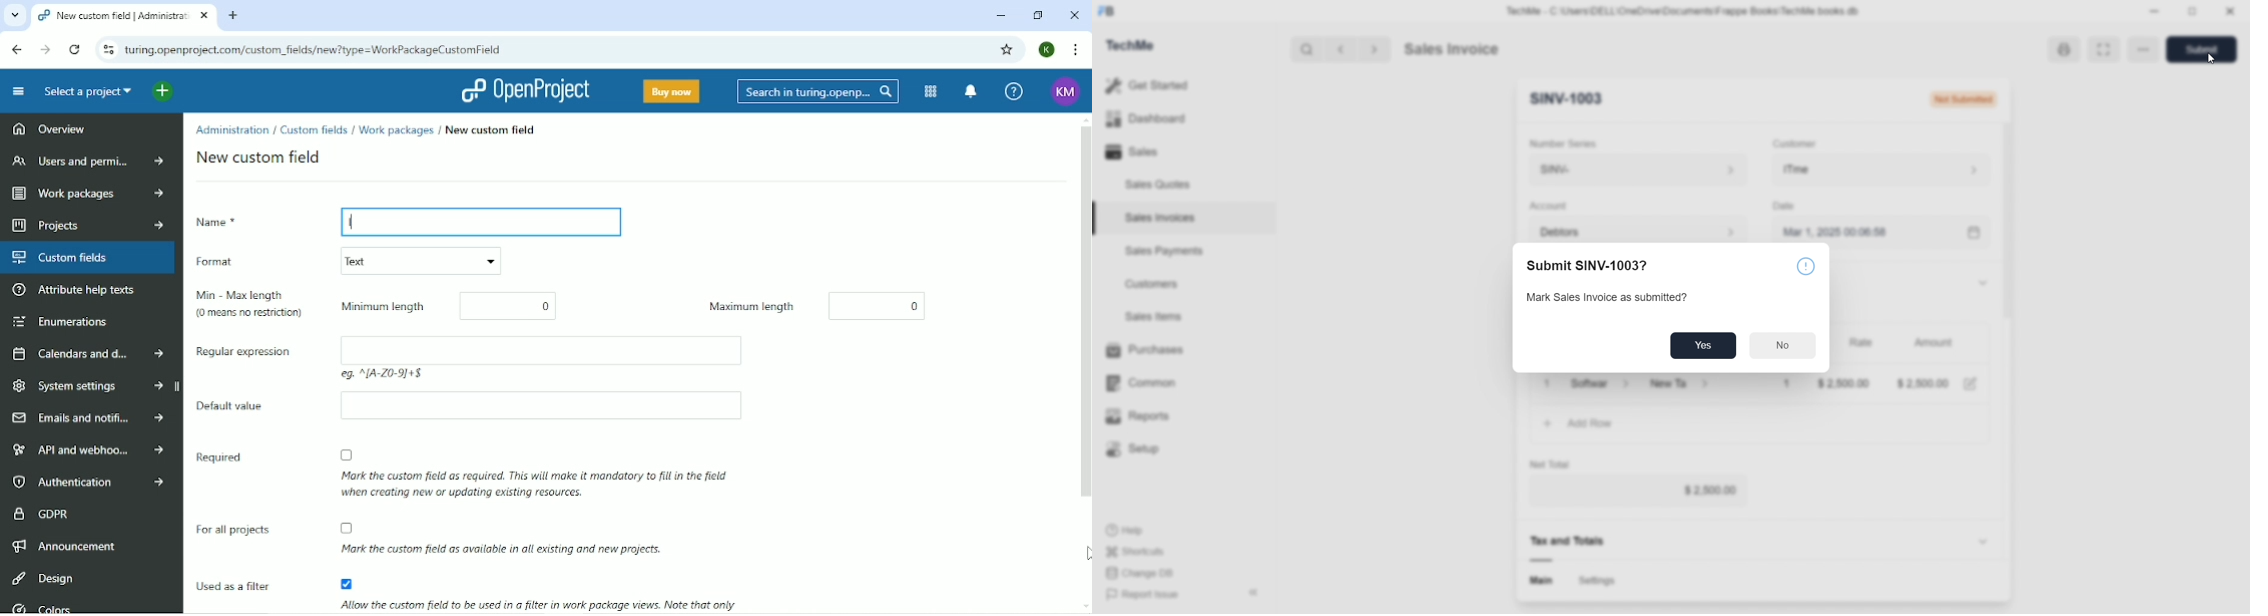  Describe the element at coordinates (491, 129) in the screenshot. I see `New custom field` at that location.